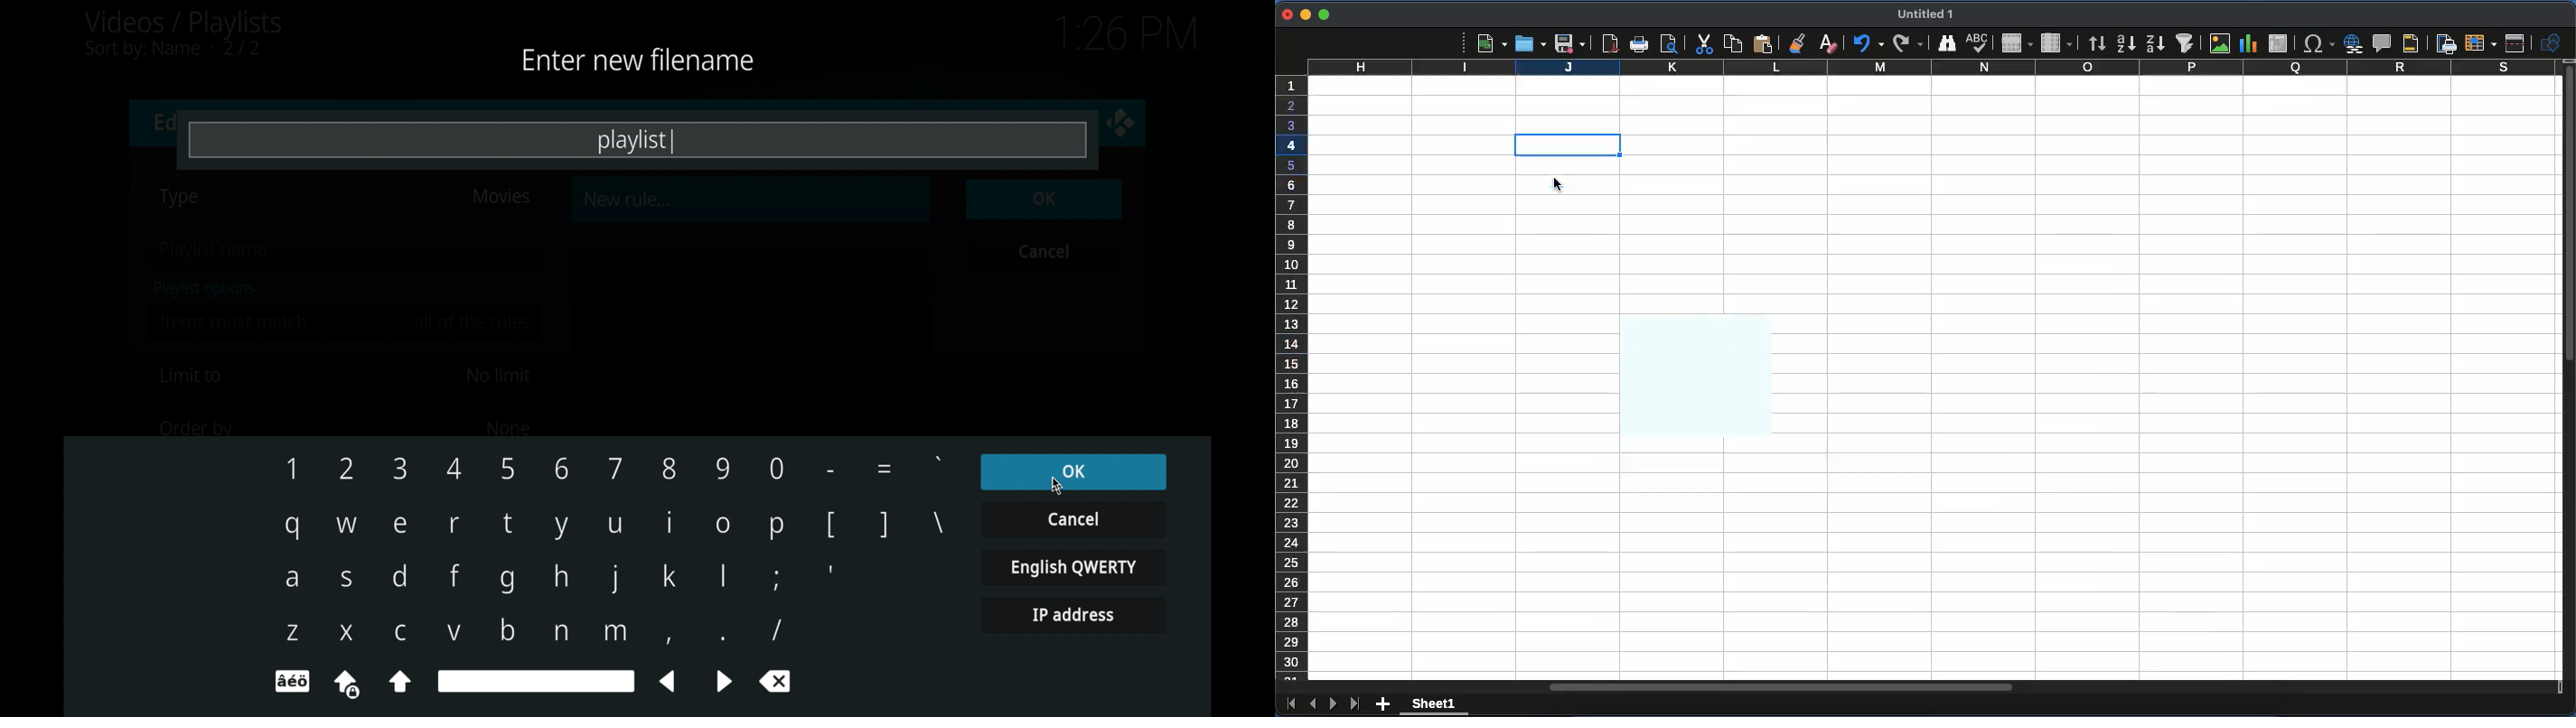  Describe the element at coordinates (234, 322) in the screenshot. I see `items must match` at that location.